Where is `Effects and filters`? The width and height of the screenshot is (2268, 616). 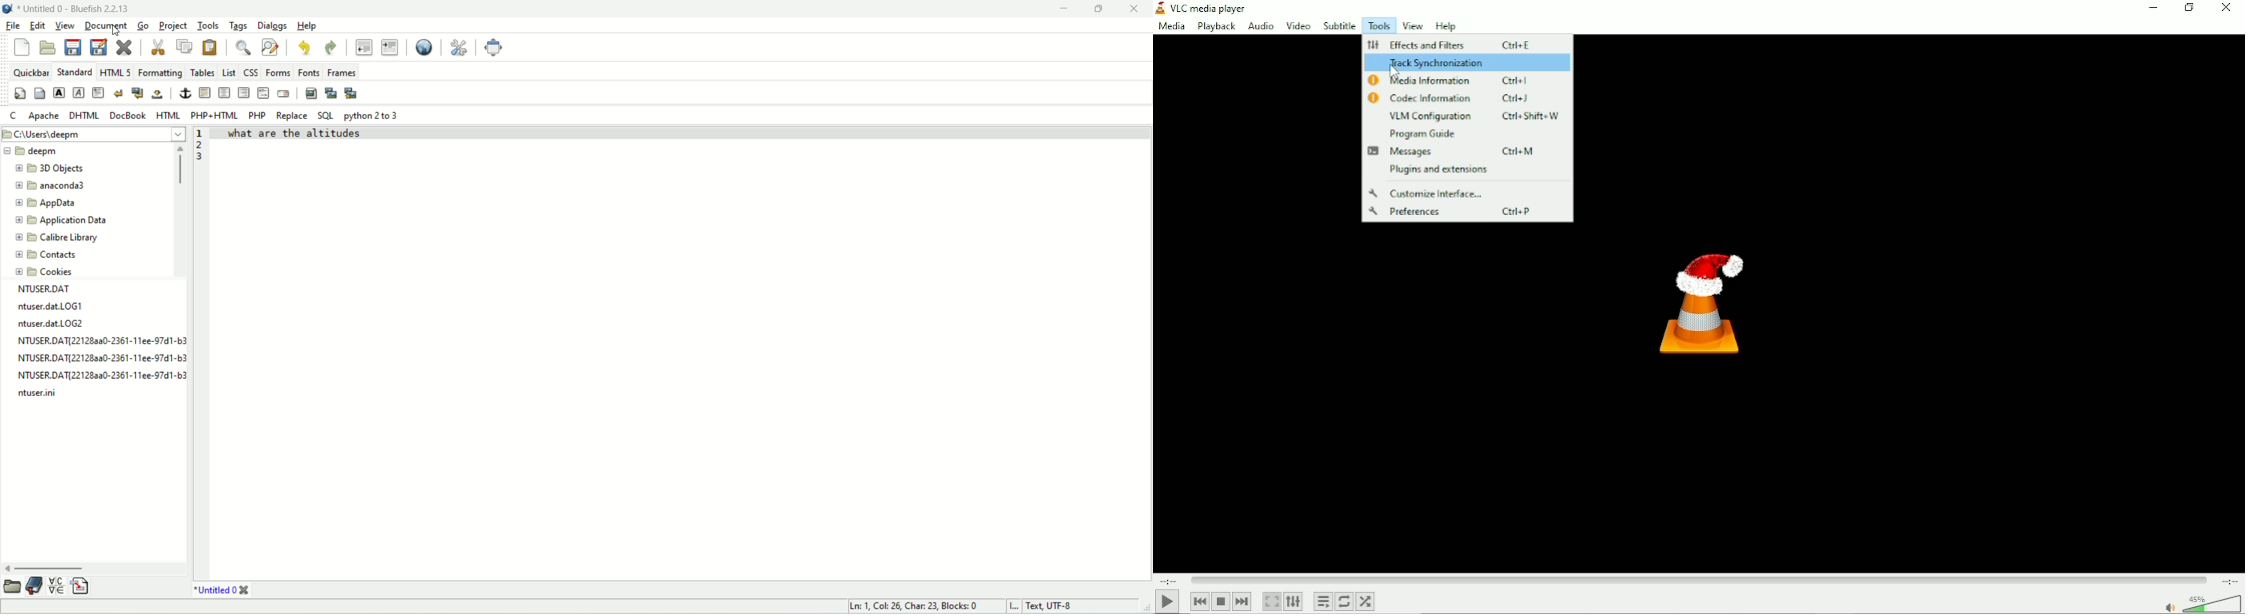
Effects and filters is located at coordinates (1449, 46).